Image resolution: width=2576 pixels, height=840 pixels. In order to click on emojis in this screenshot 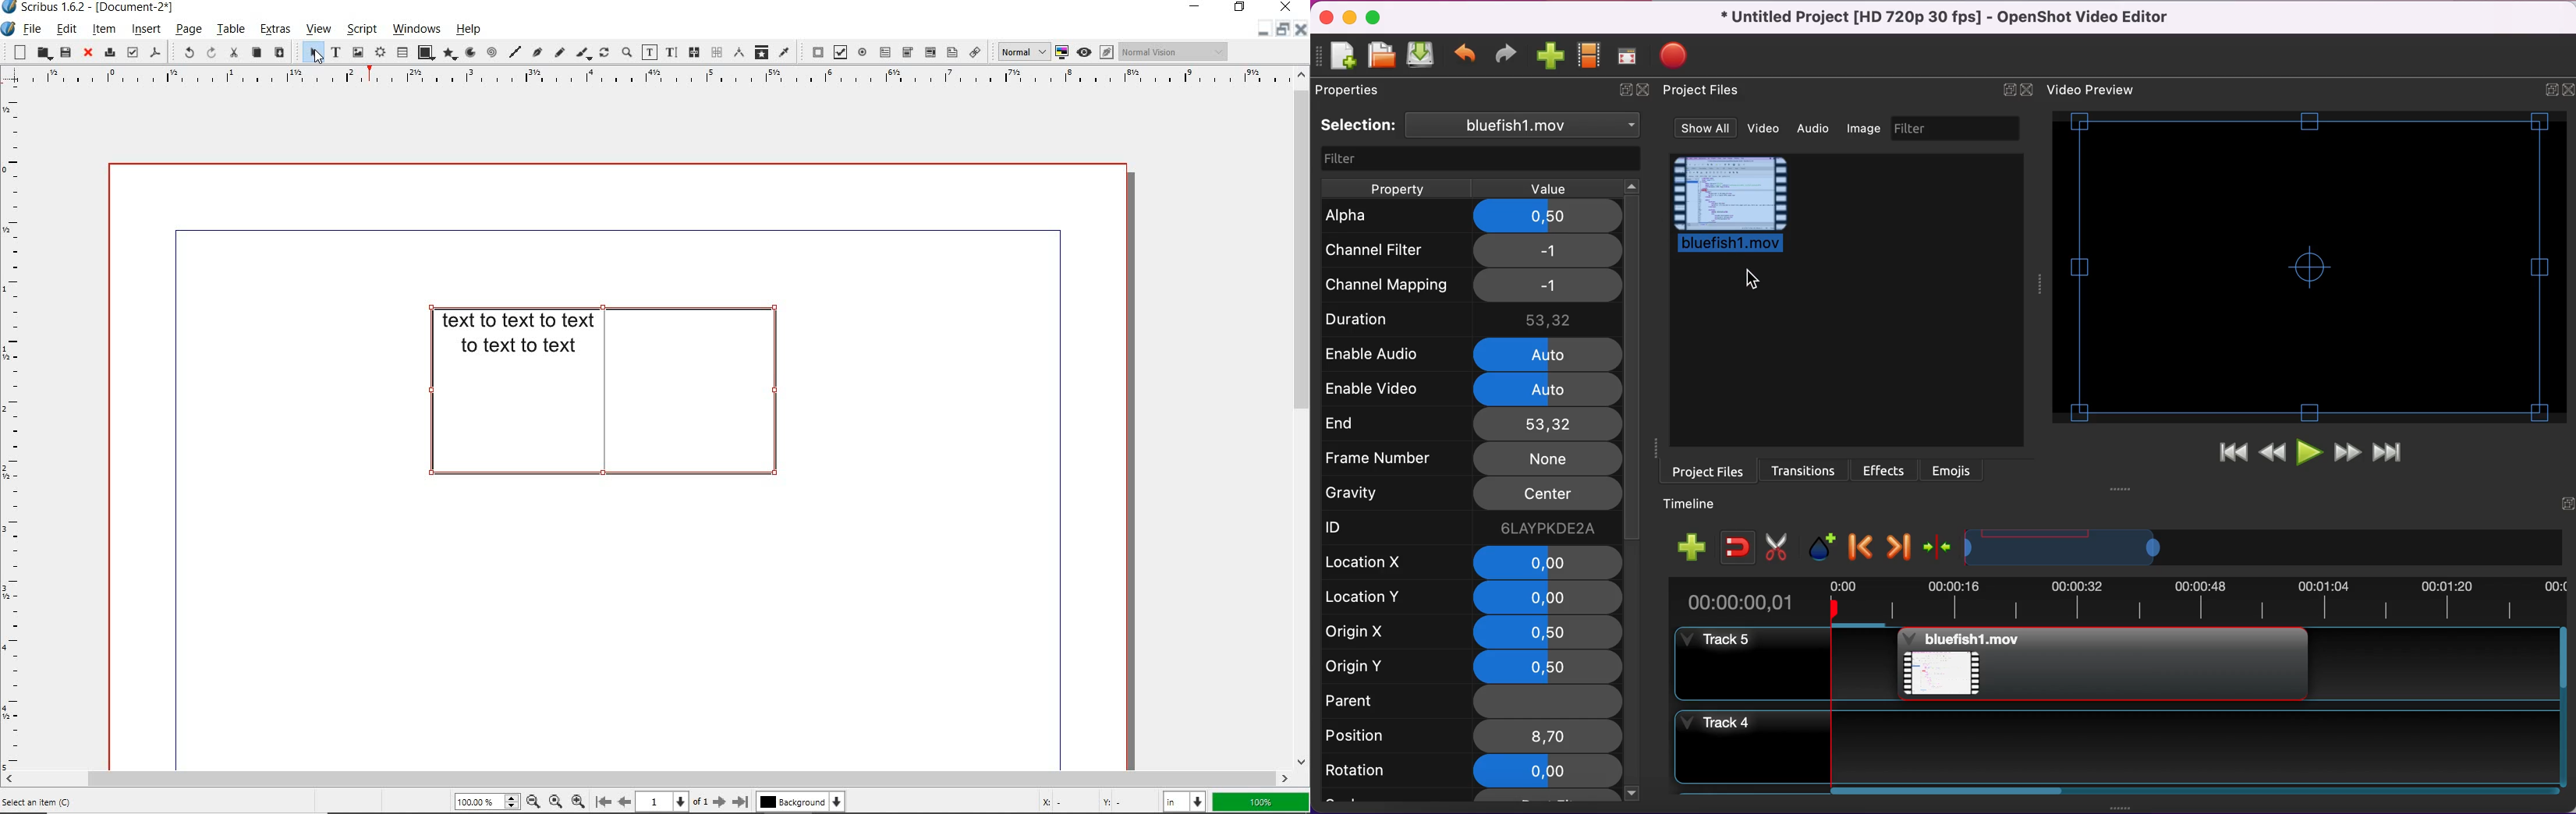, I will do `click(1954, 469)`.